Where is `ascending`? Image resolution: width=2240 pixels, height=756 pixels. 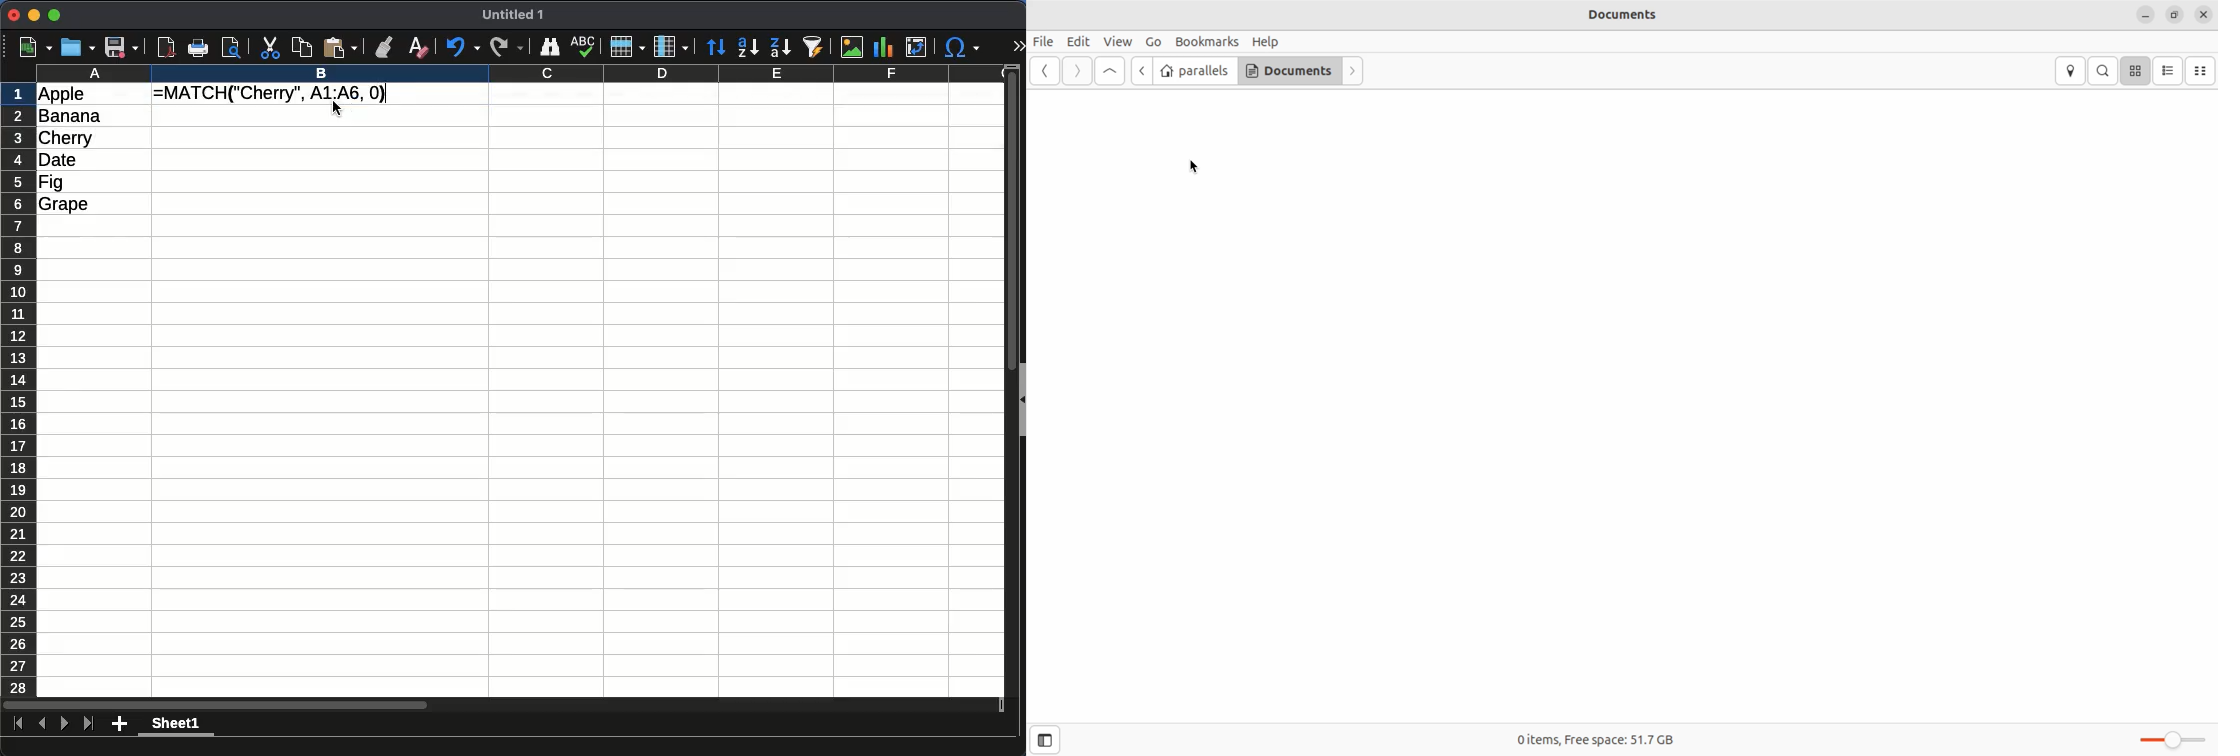 ascending is located at coordinates (748, 48).